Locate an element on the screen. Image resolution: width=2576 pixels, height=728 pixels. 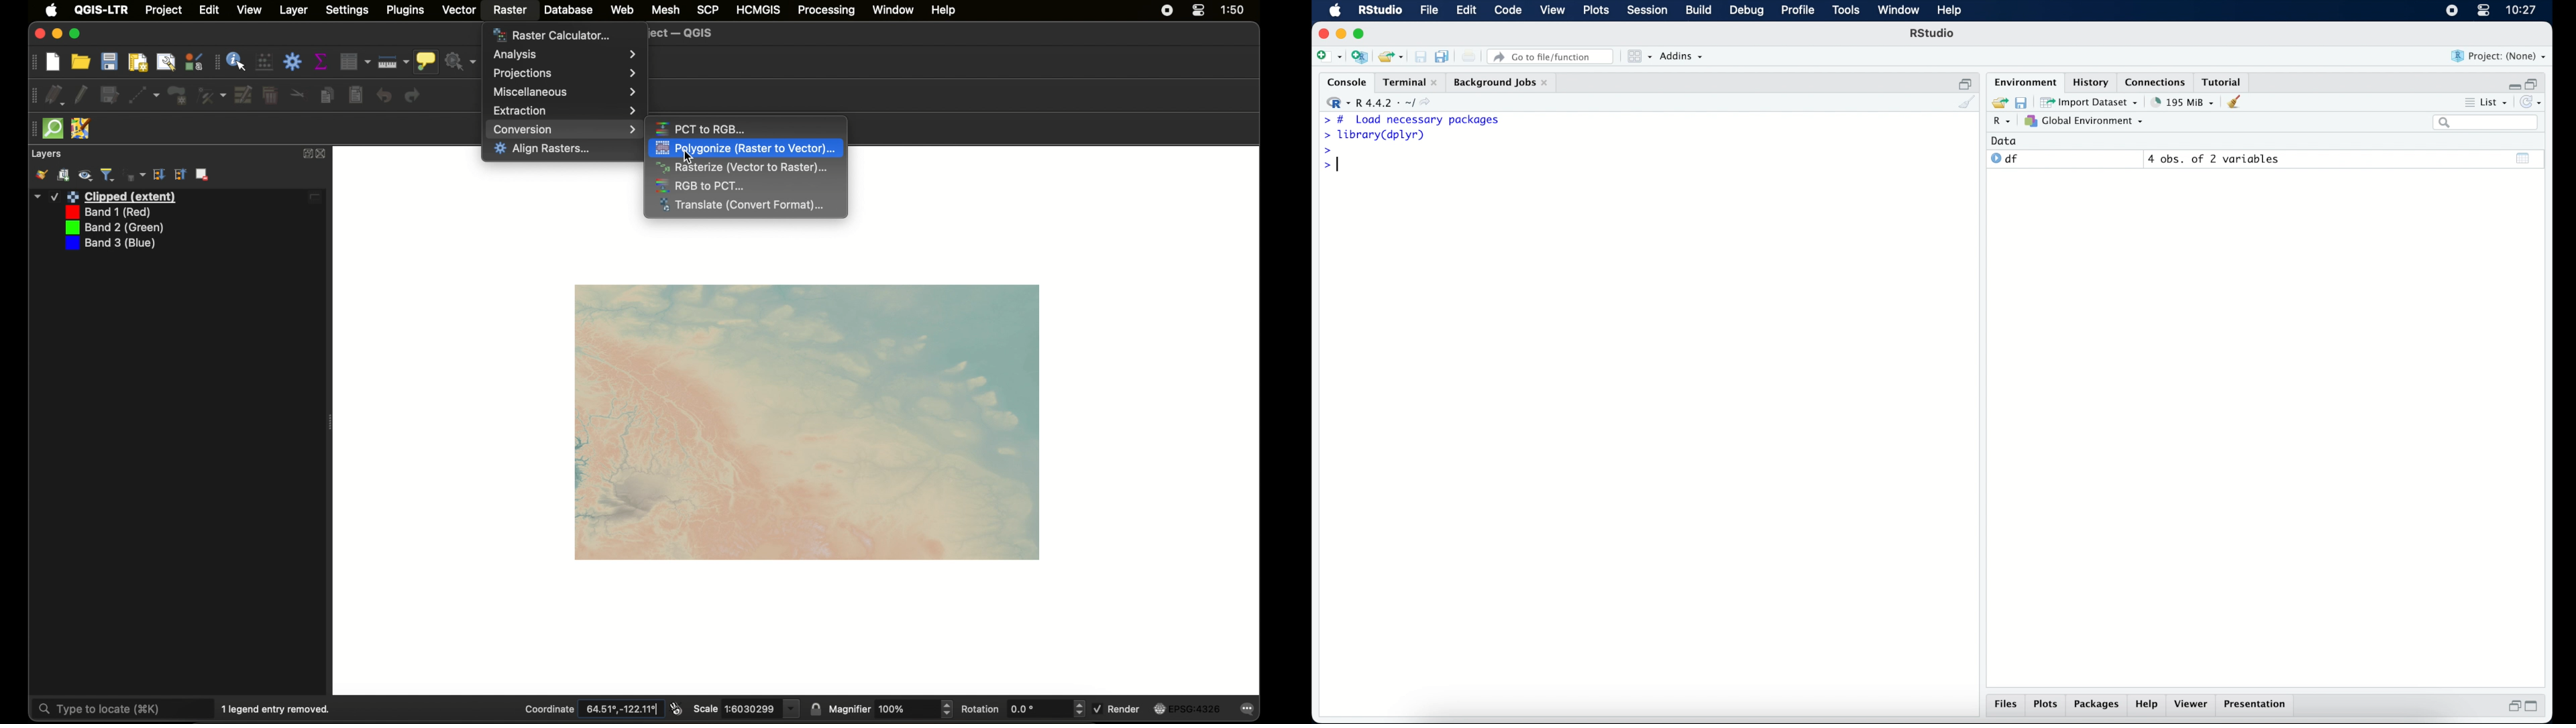
plots is located at coordinates (1598, 11).